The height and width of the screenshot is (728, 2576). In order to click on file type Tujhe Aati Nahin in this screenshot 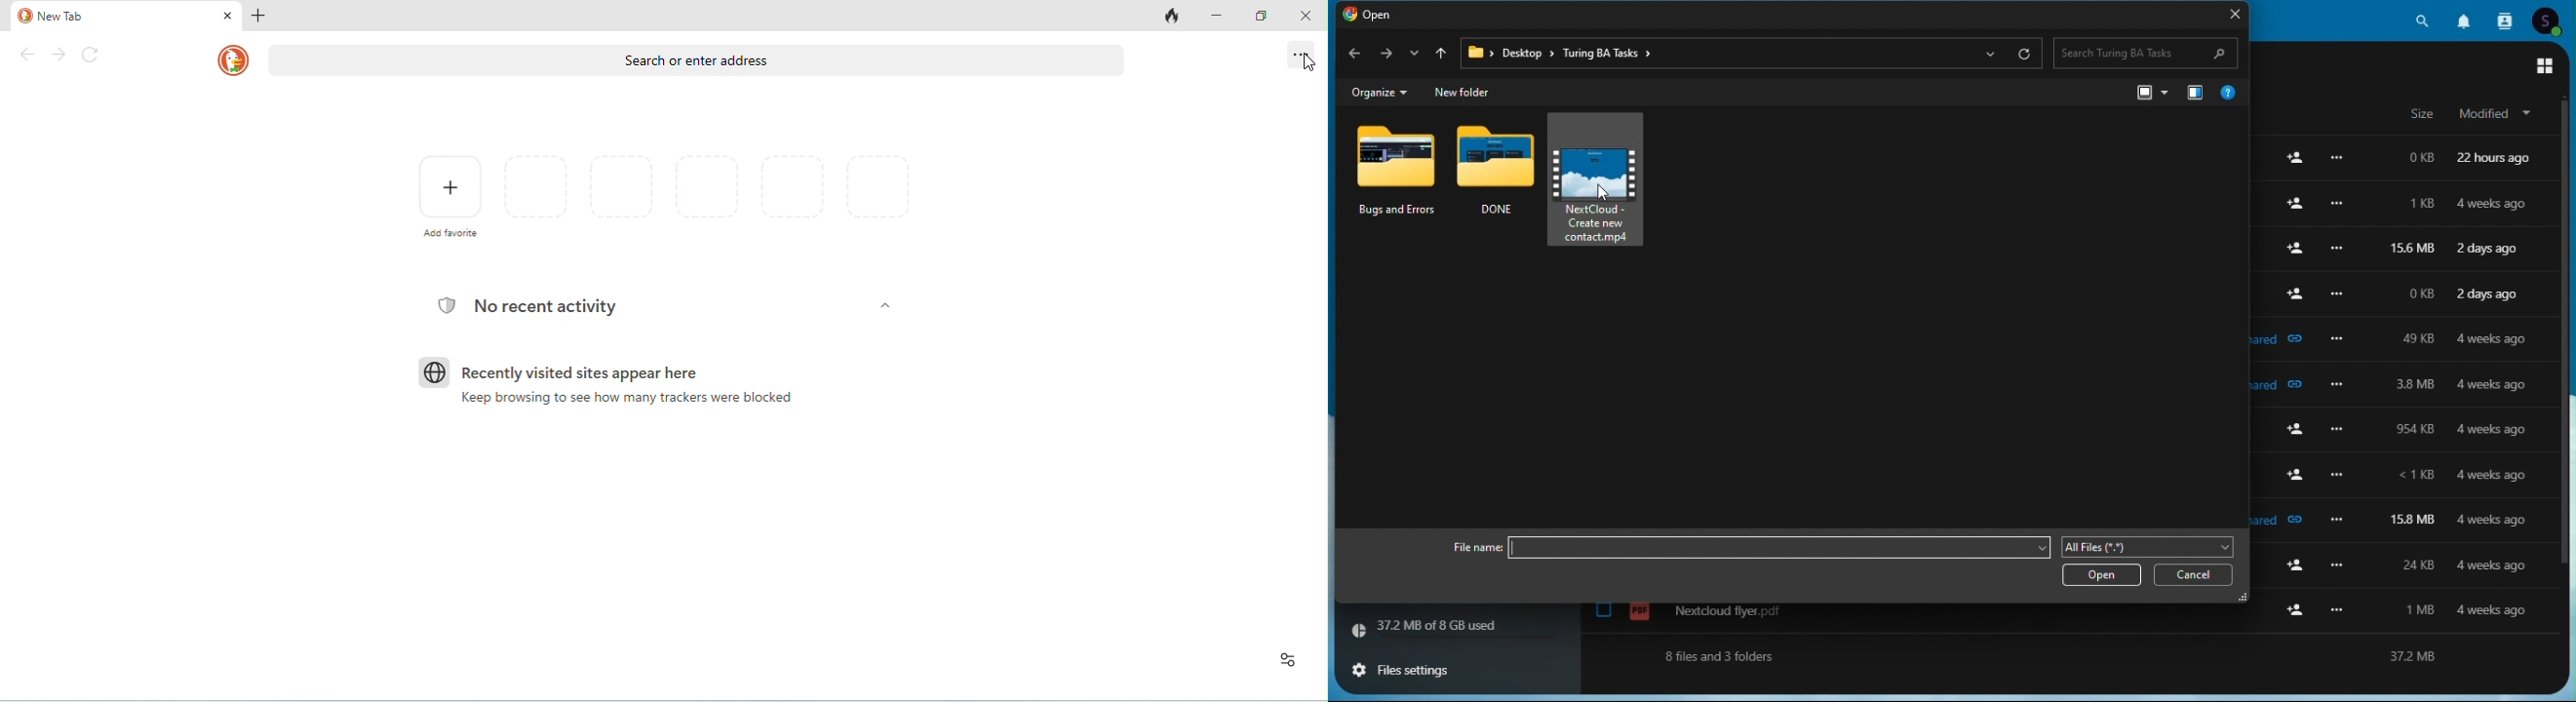, I will do `click(2149, 546)`.